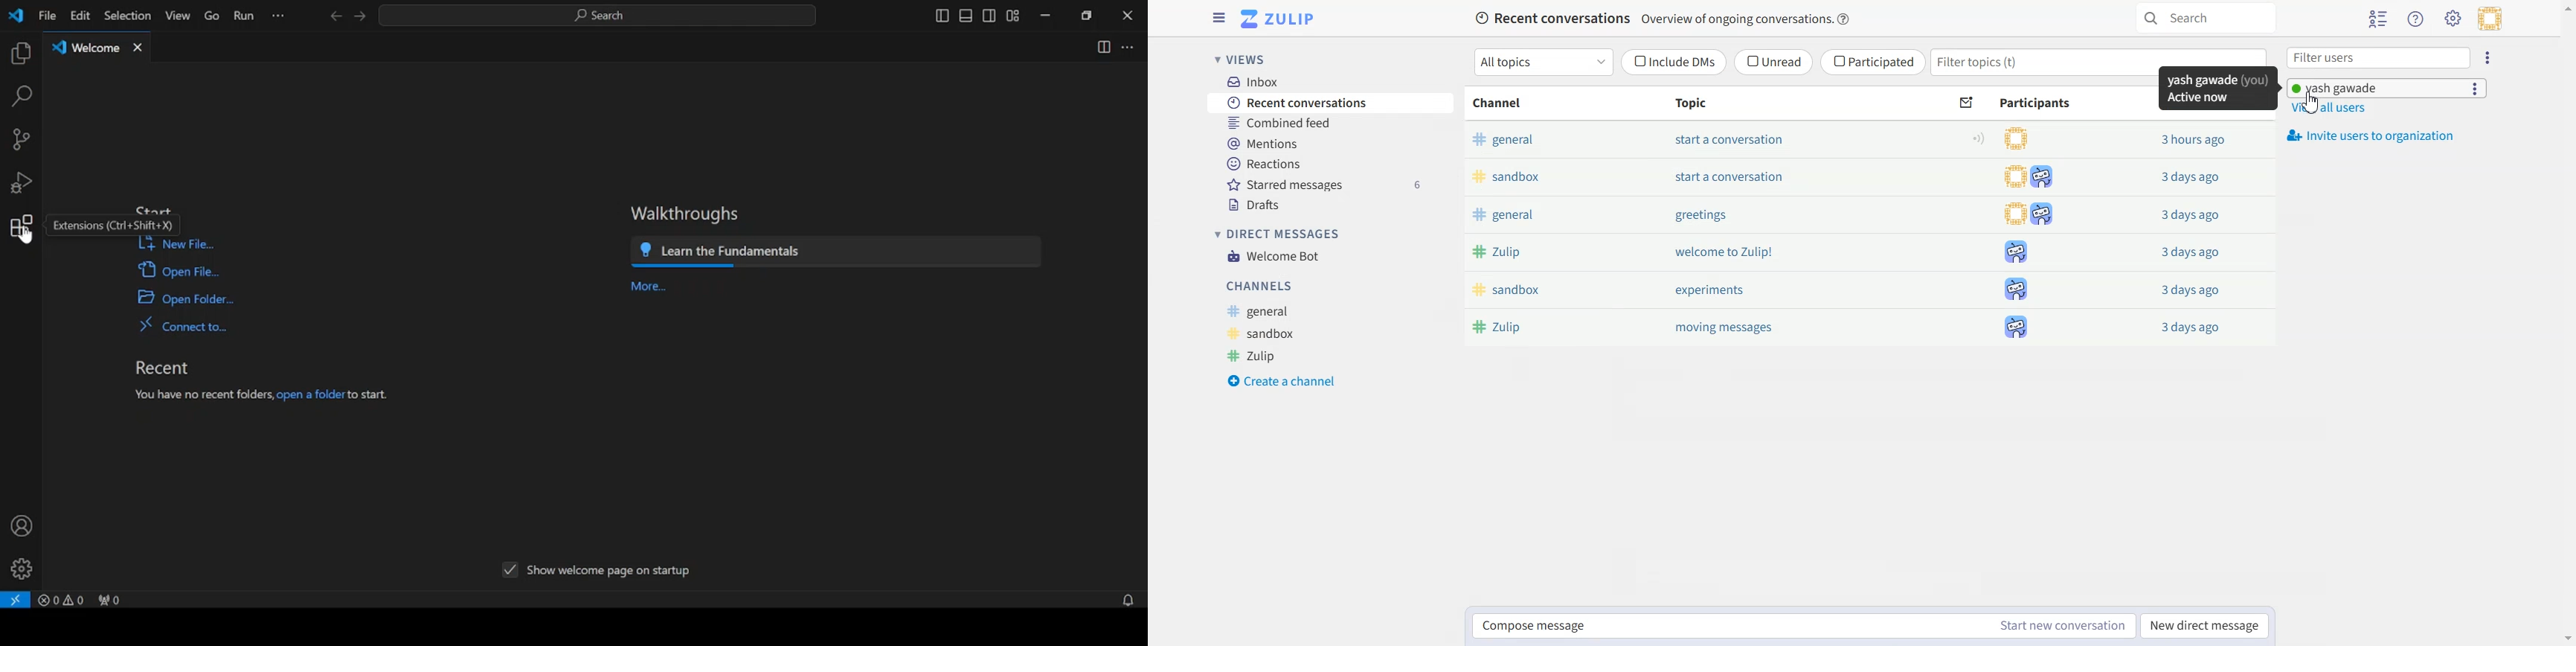  Describe the element at coordinates (2475, 89) in the screenshot. I see `Ellipsis` at that location.